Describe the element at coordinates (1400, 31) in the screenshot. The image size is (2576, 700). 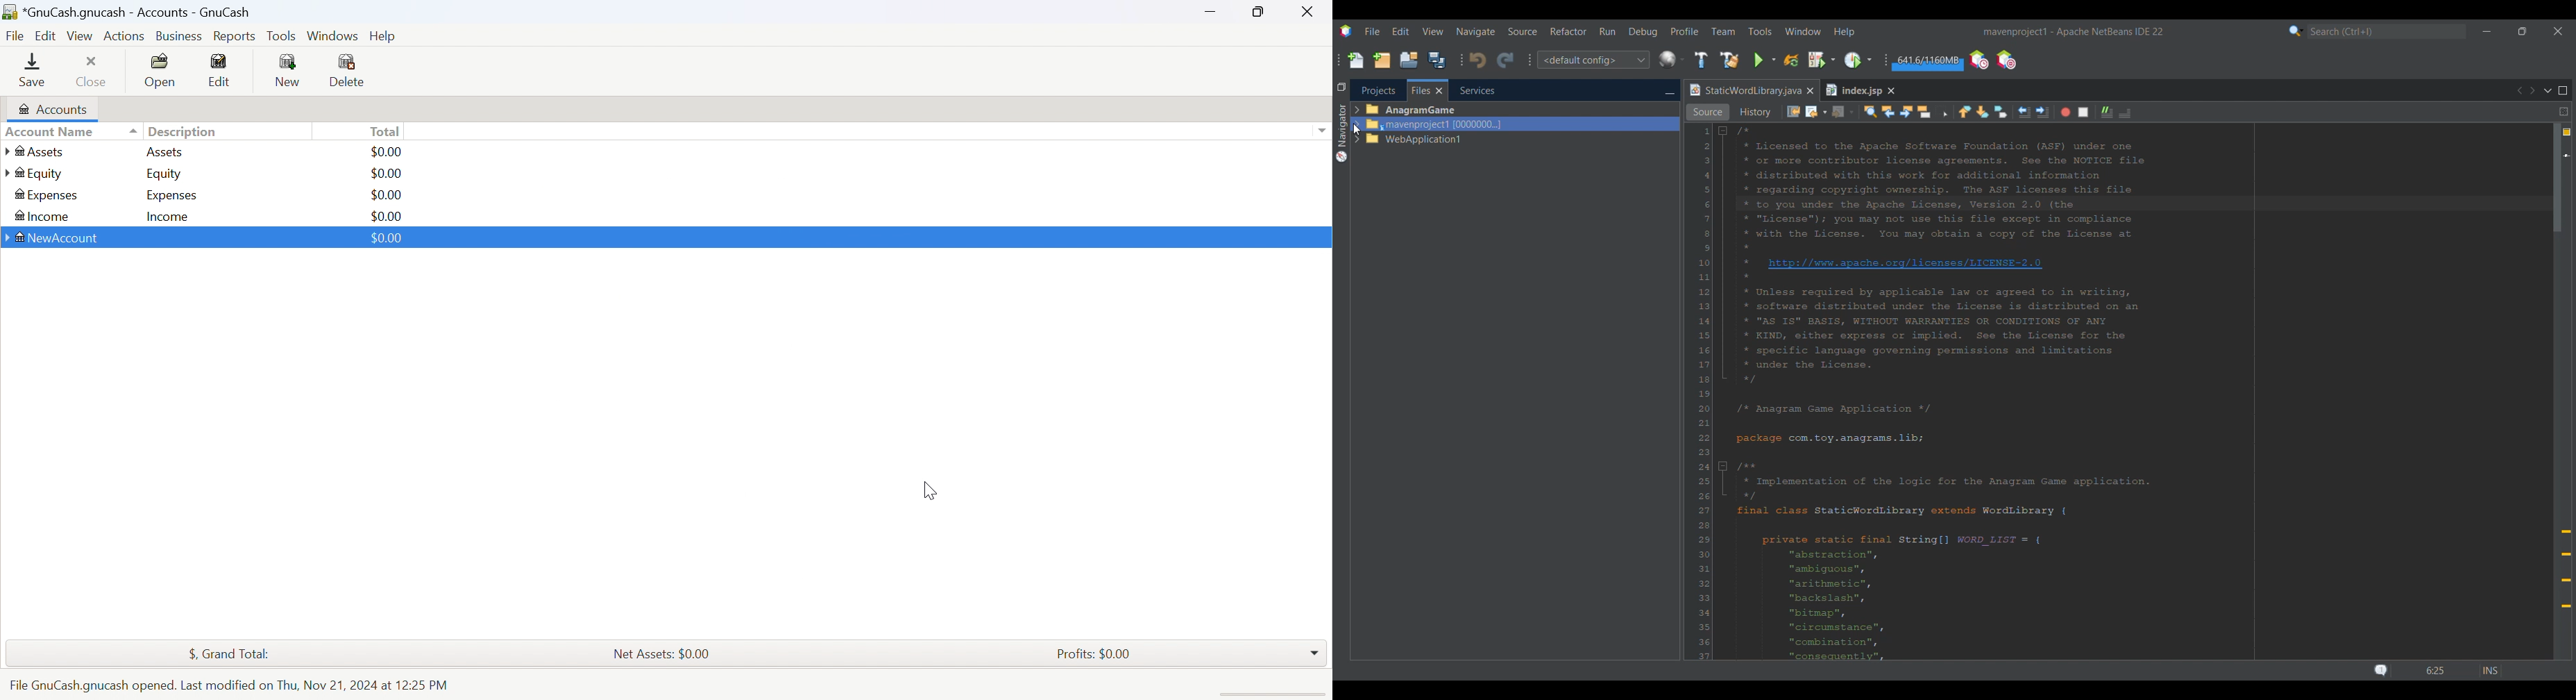
I see `Edit menu` at that location.